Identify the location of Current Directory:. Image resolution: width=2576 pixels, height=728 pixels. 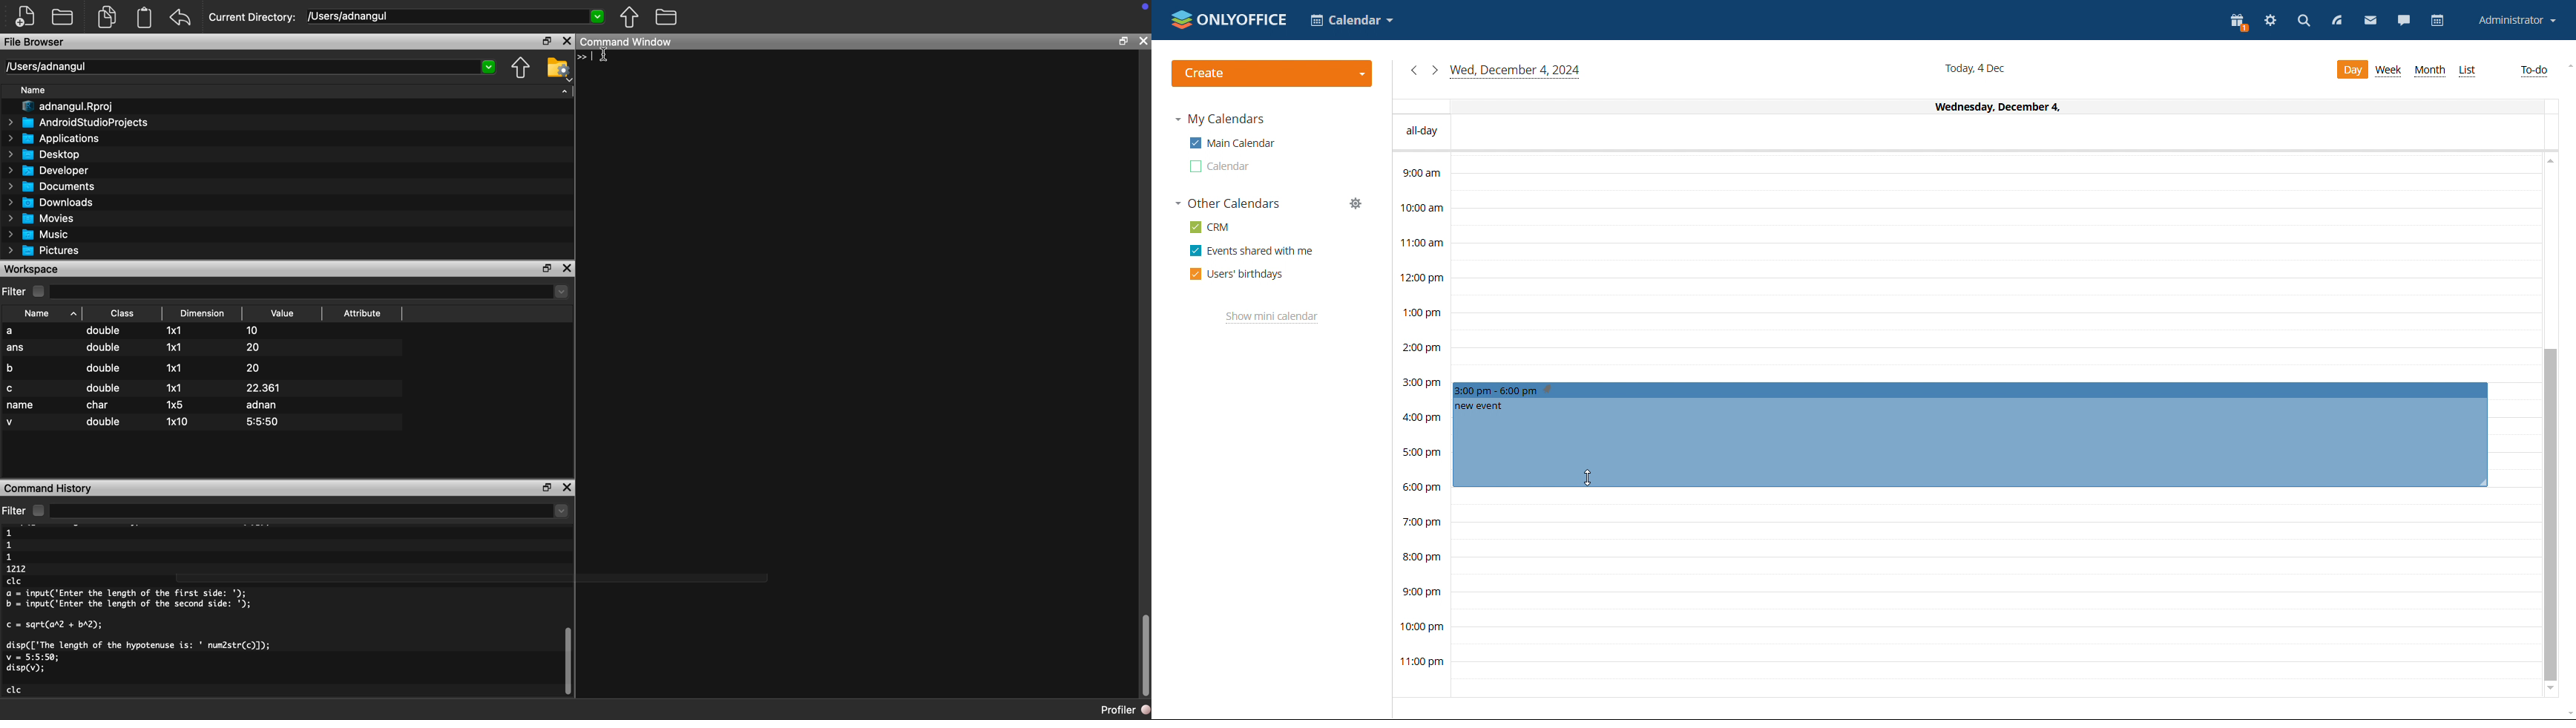
(250, 17).